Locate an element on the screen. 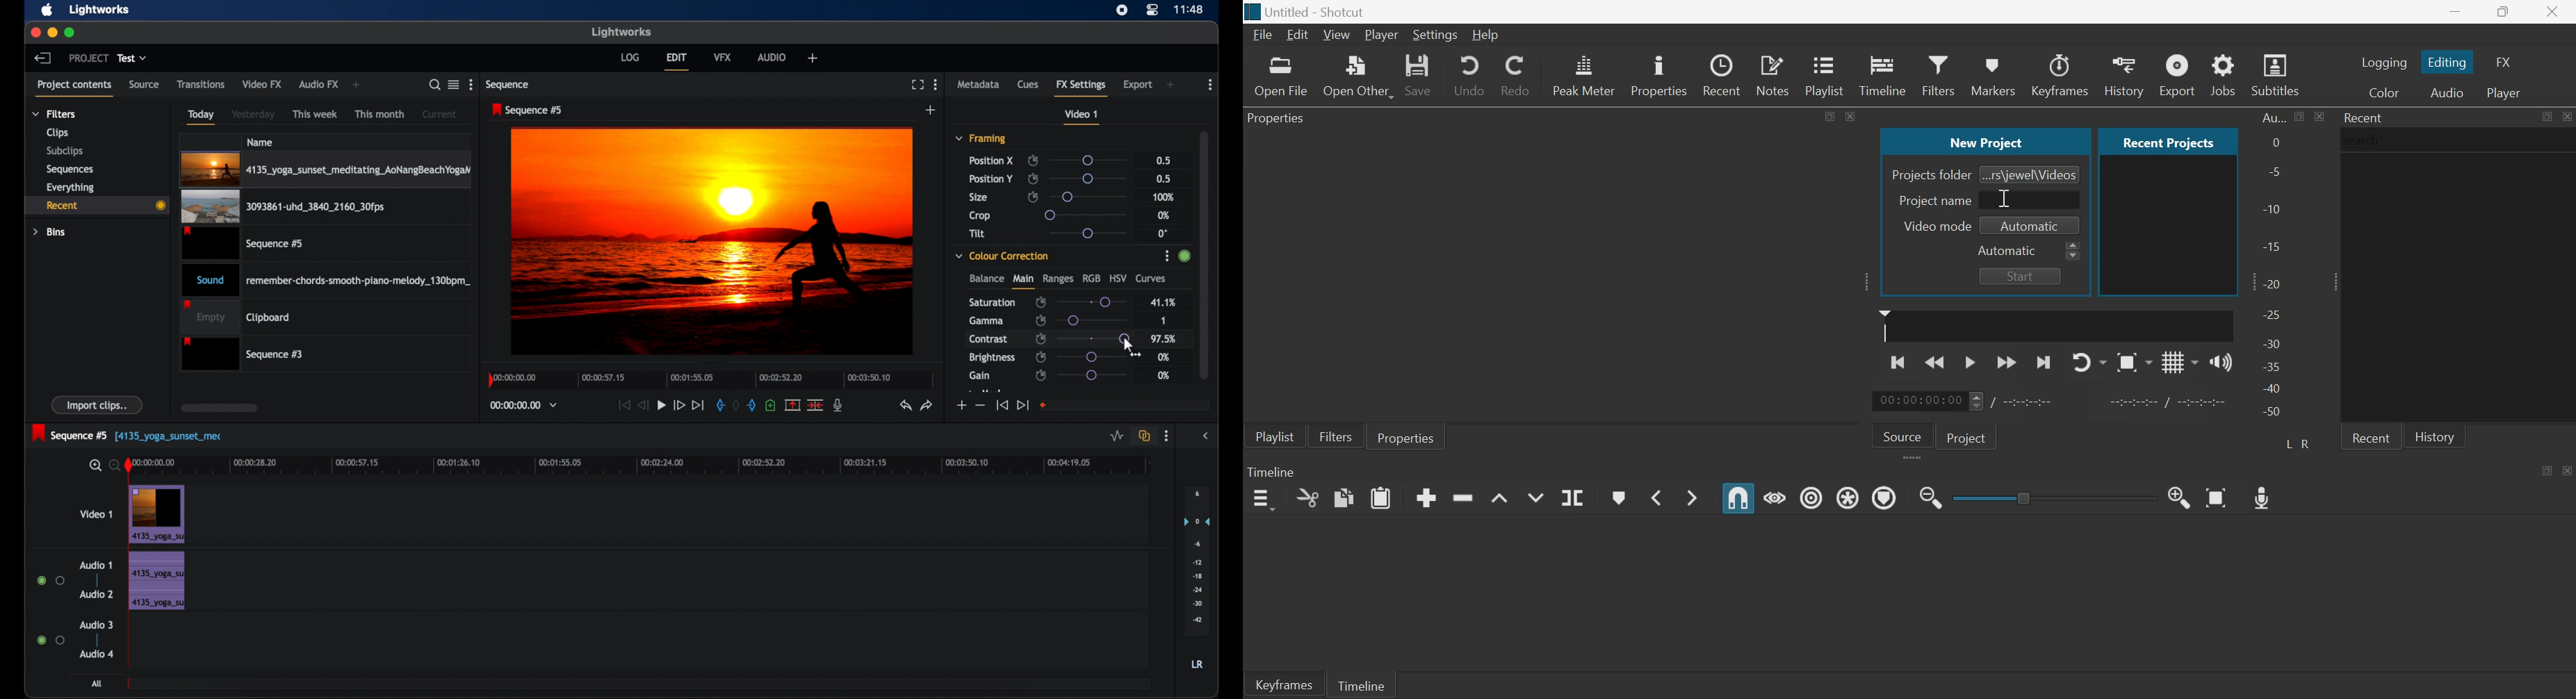 The width and height of the screenshot is (2576, 700). crop is located at coordinates (980, 216).